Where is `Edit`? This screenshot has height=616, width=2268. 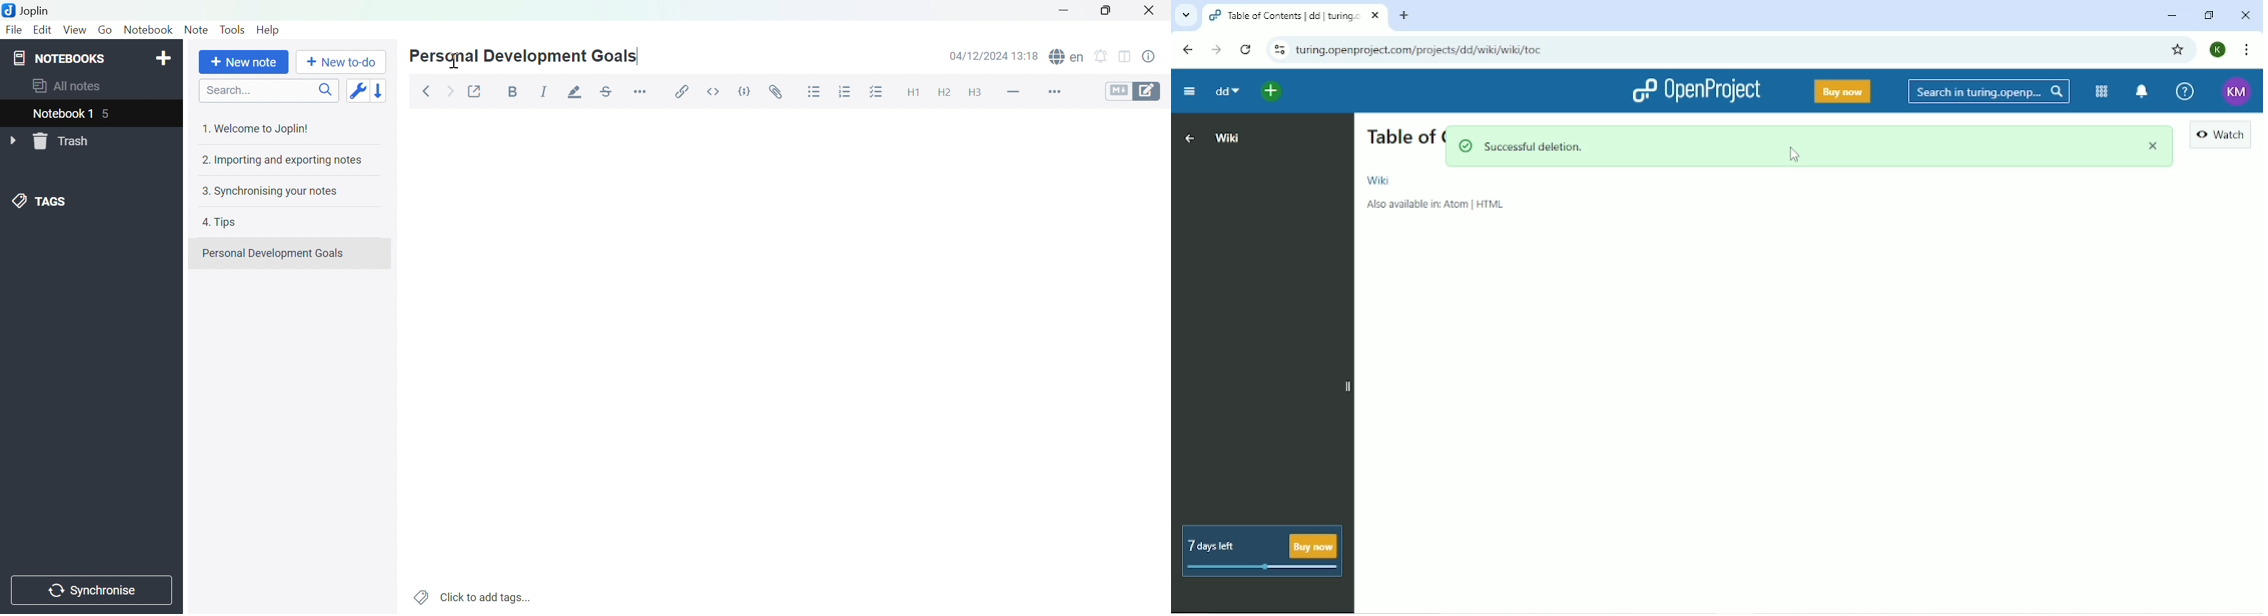
Edit is located at coordinates (42, 29).